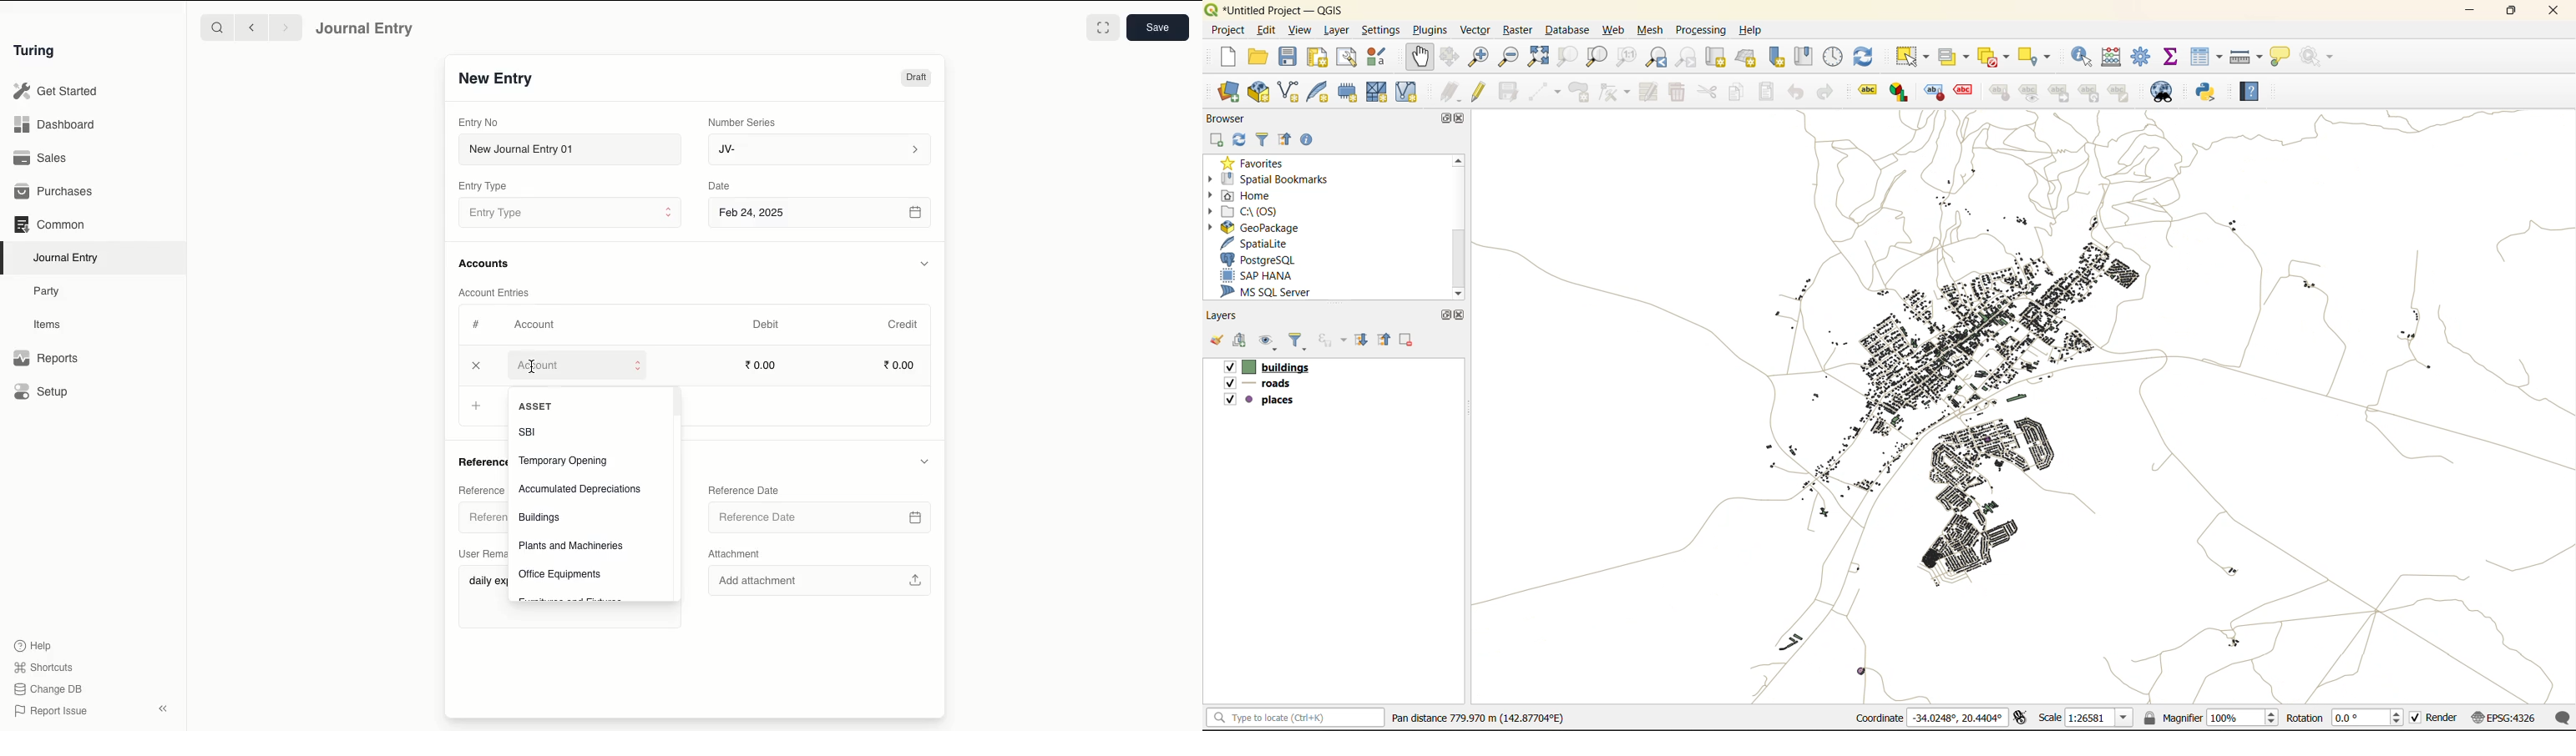 This screenshot has width=2576, height=756. I want to click on Shortcuts, so click(46, 668).